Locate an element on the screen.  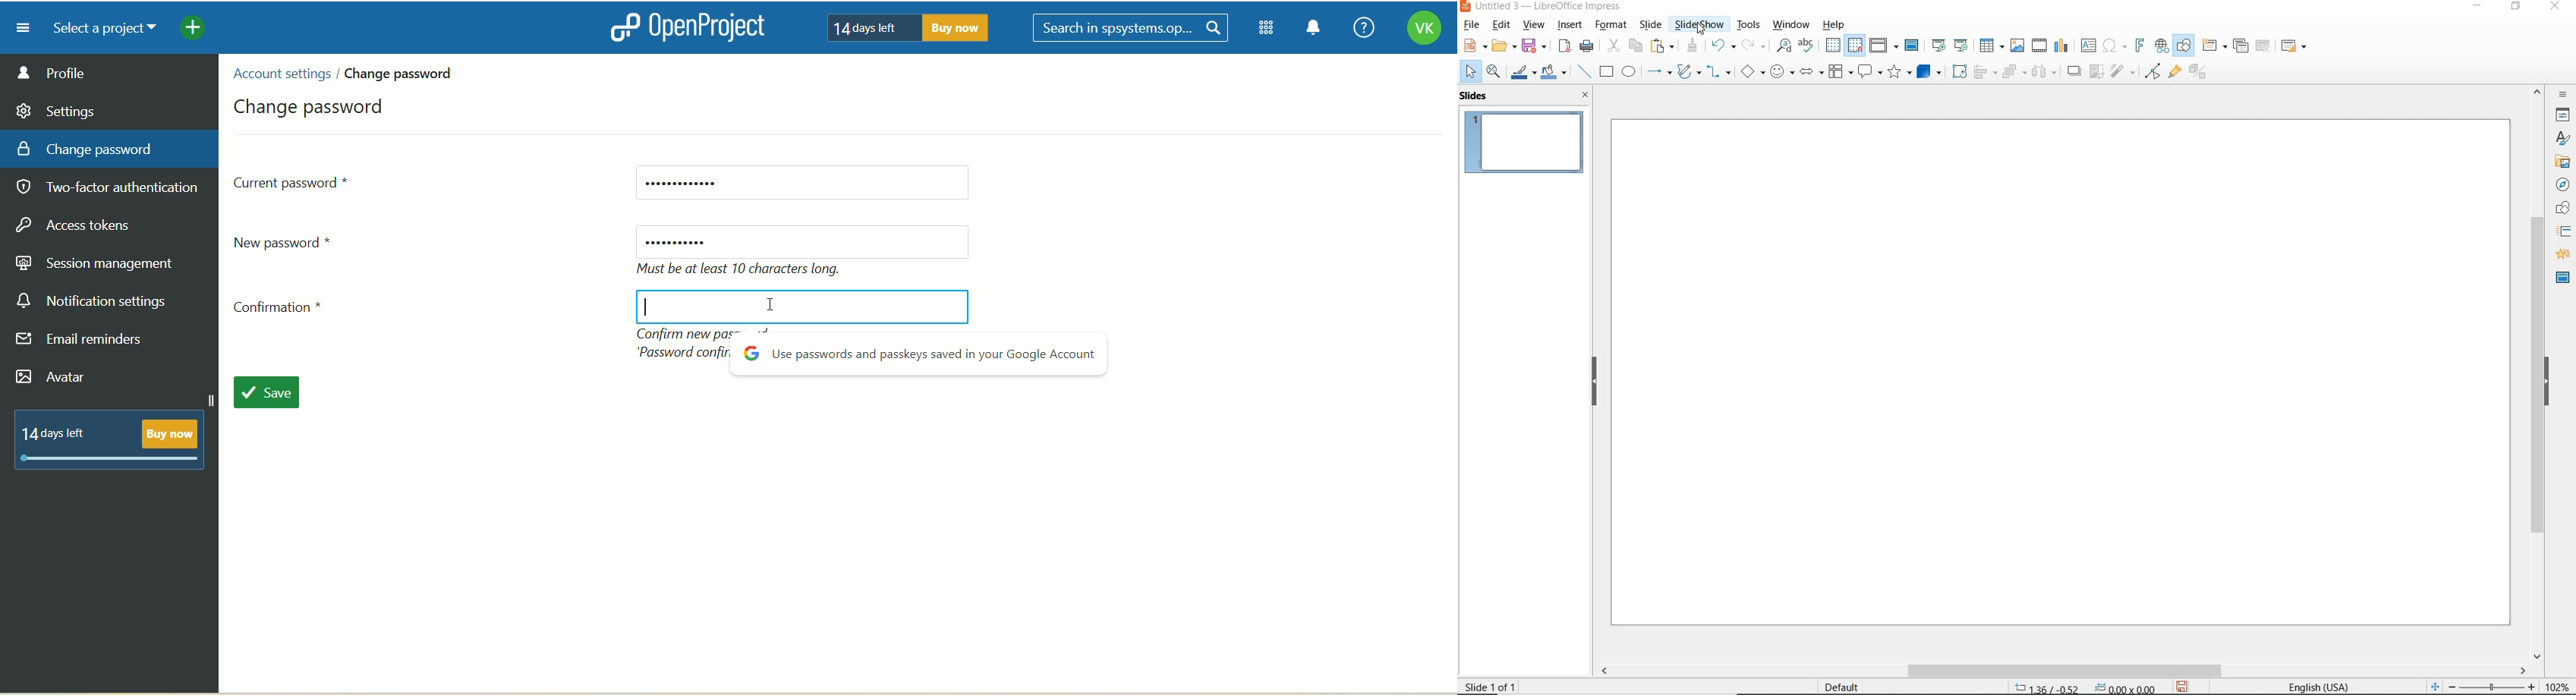
openproject is located at coordinates (684, 27).